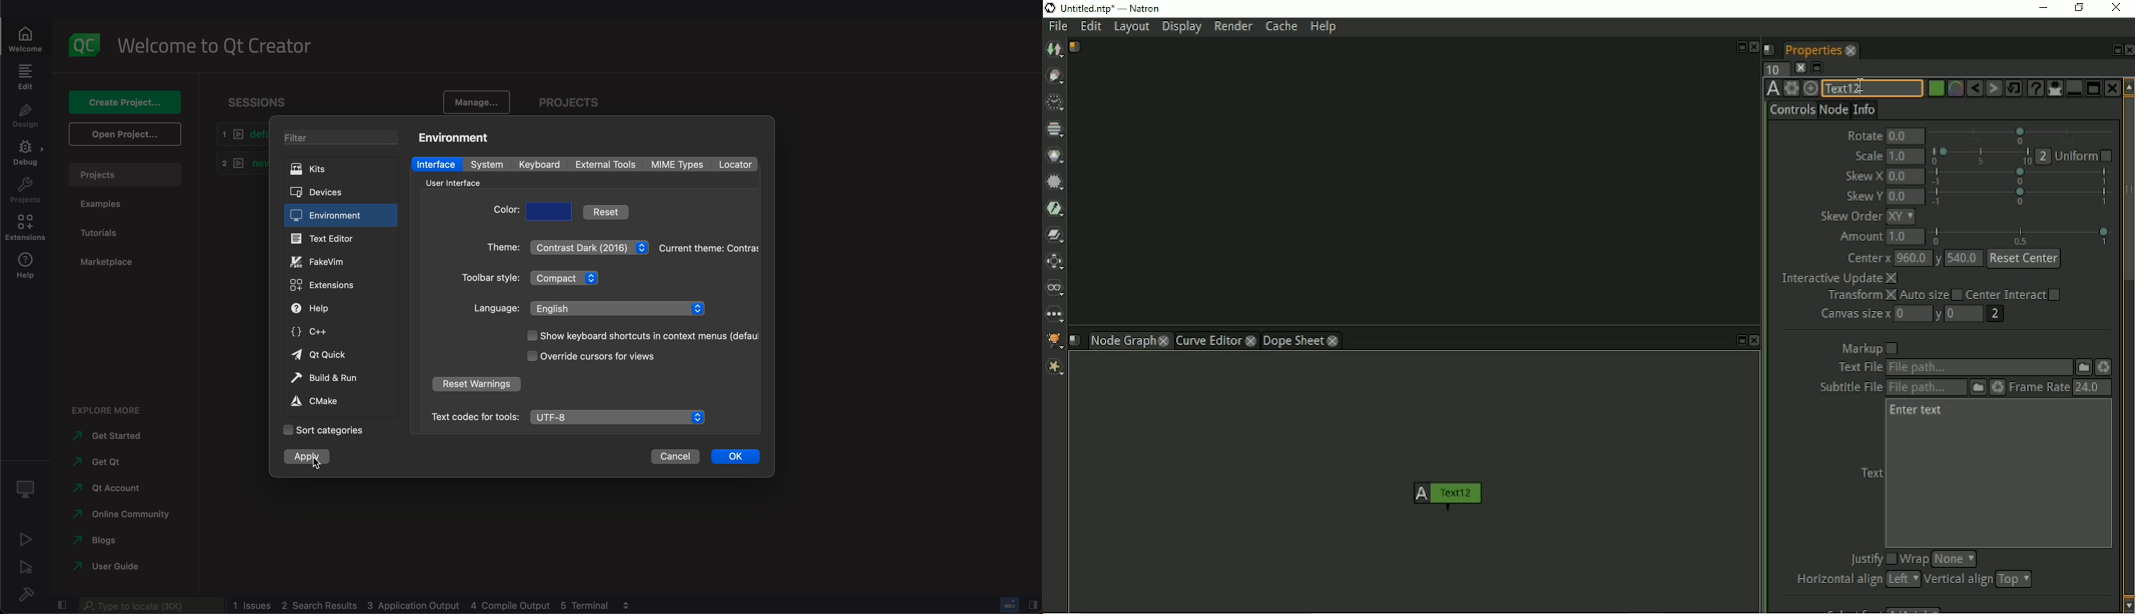 The image size is (2156, 616). Describe the element at coordinates (25, 486) in the screenshot. I see `Kit selector` at that location.